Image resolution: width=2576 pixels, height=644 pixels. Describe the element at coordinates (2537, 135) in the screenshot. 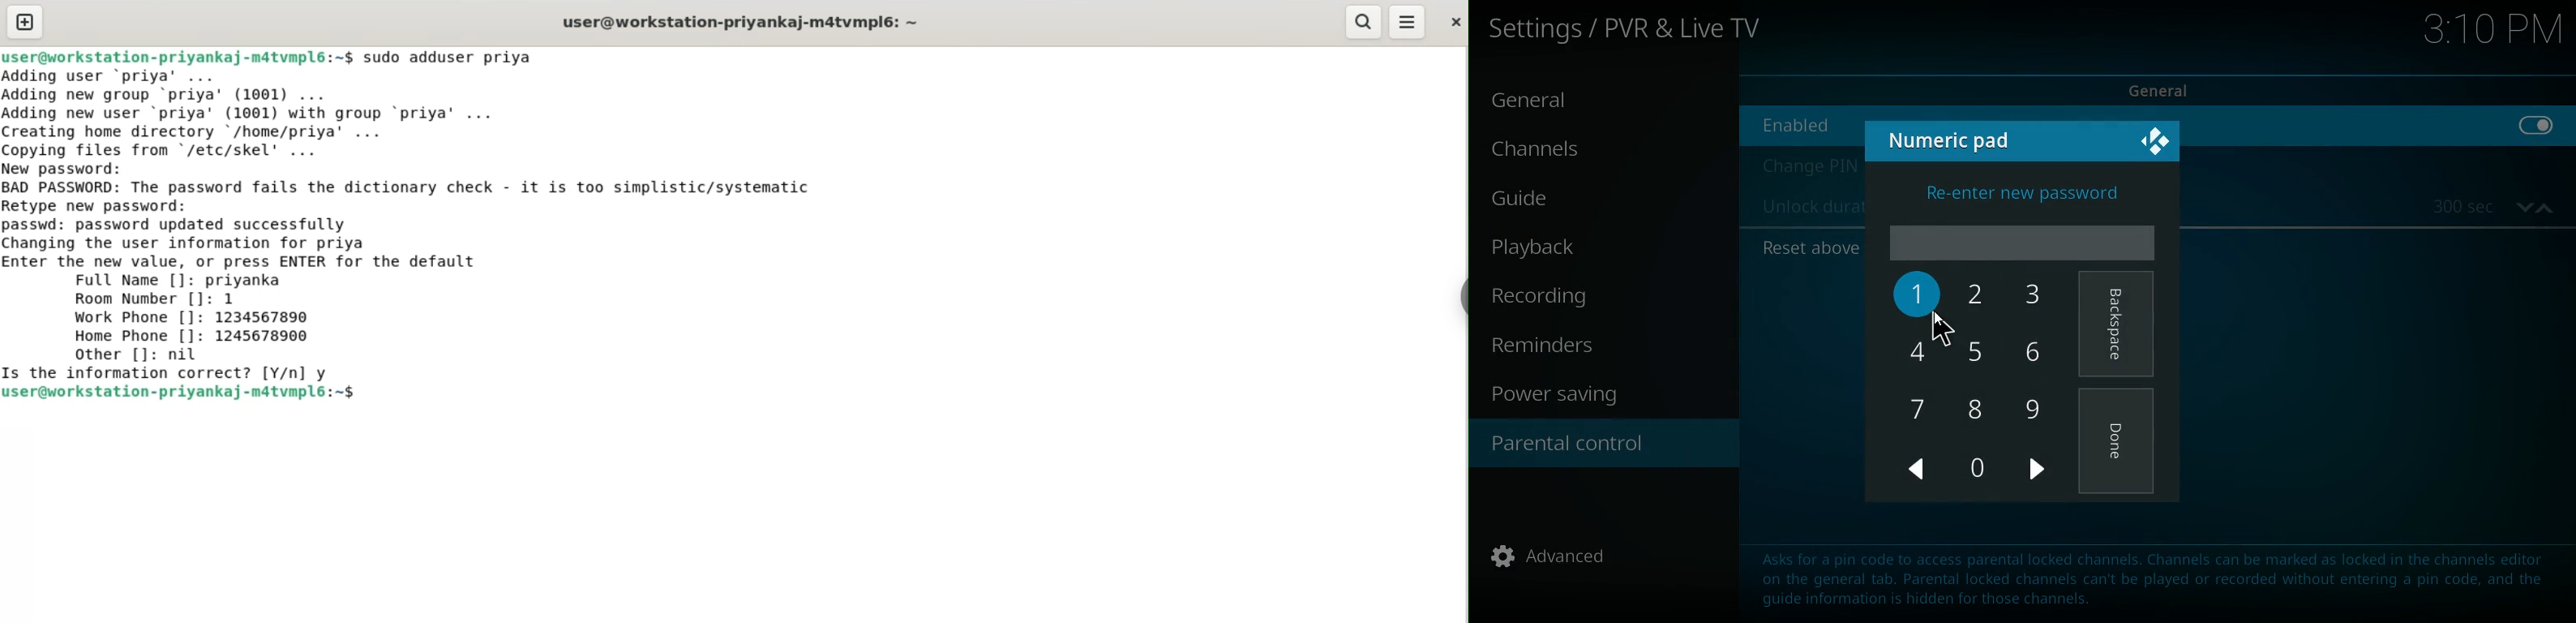

I see `off` at that location.